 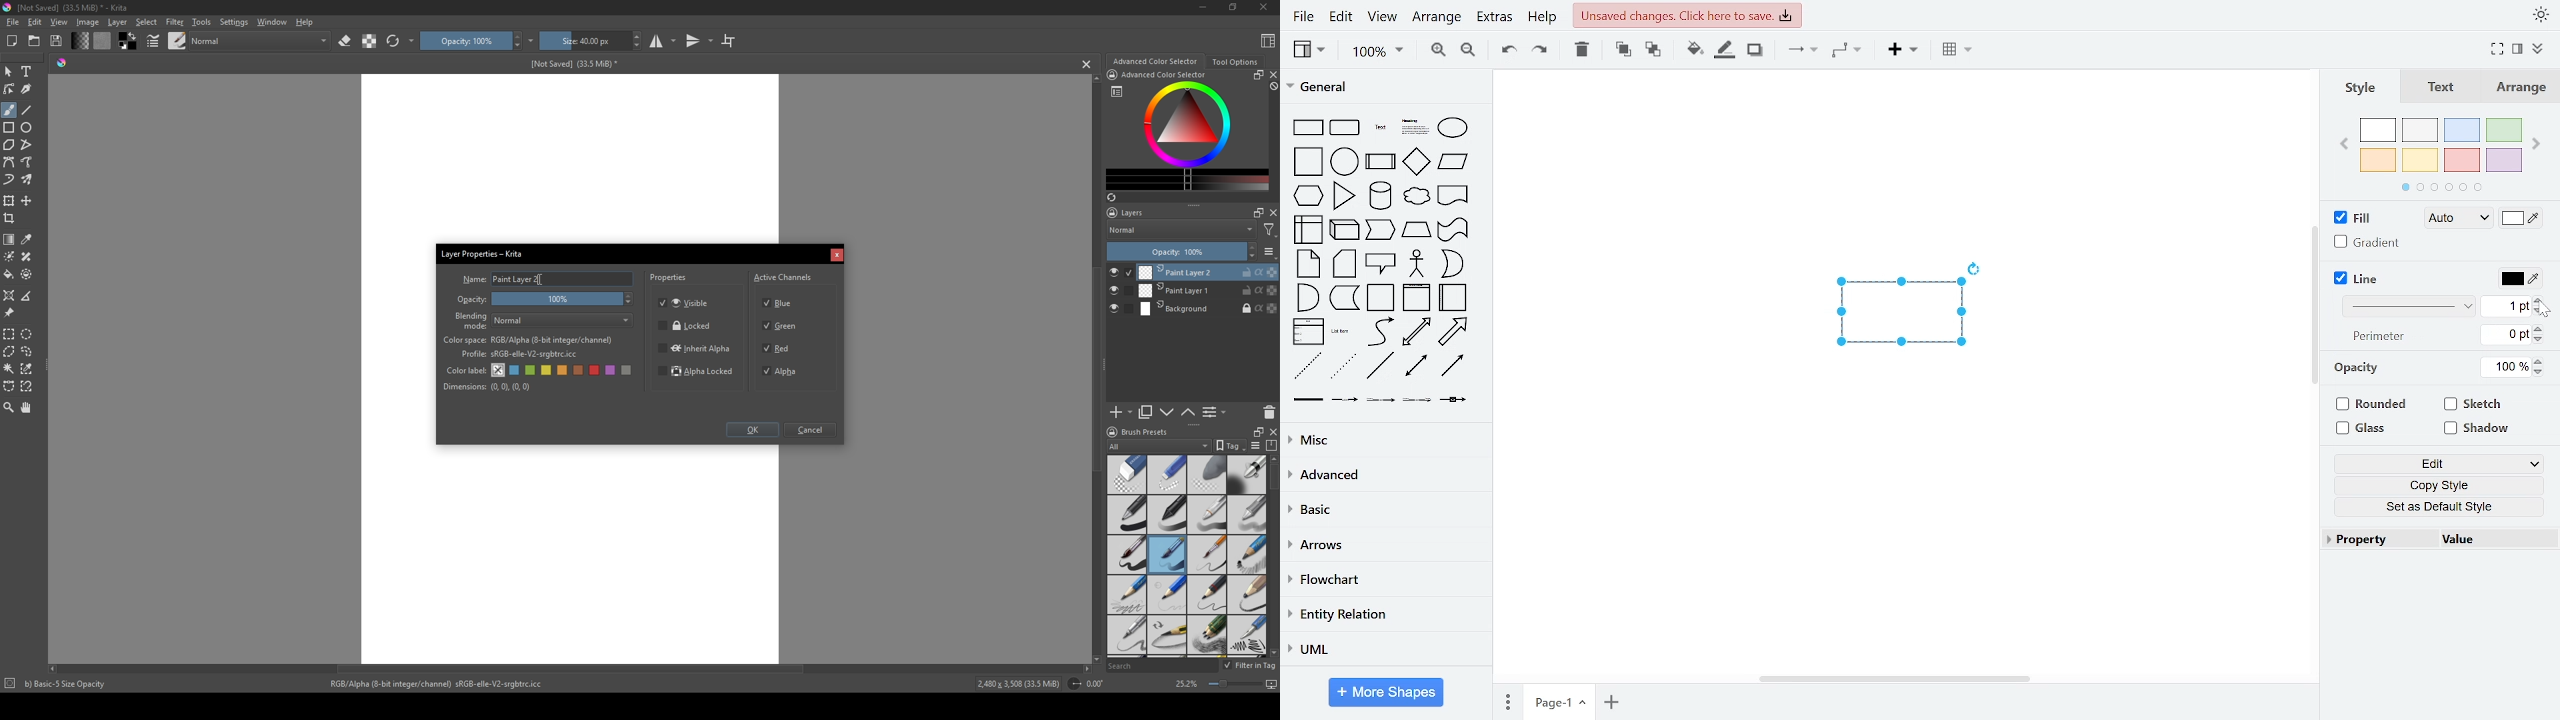 I want to click on format, so click(x=2518, y=49).